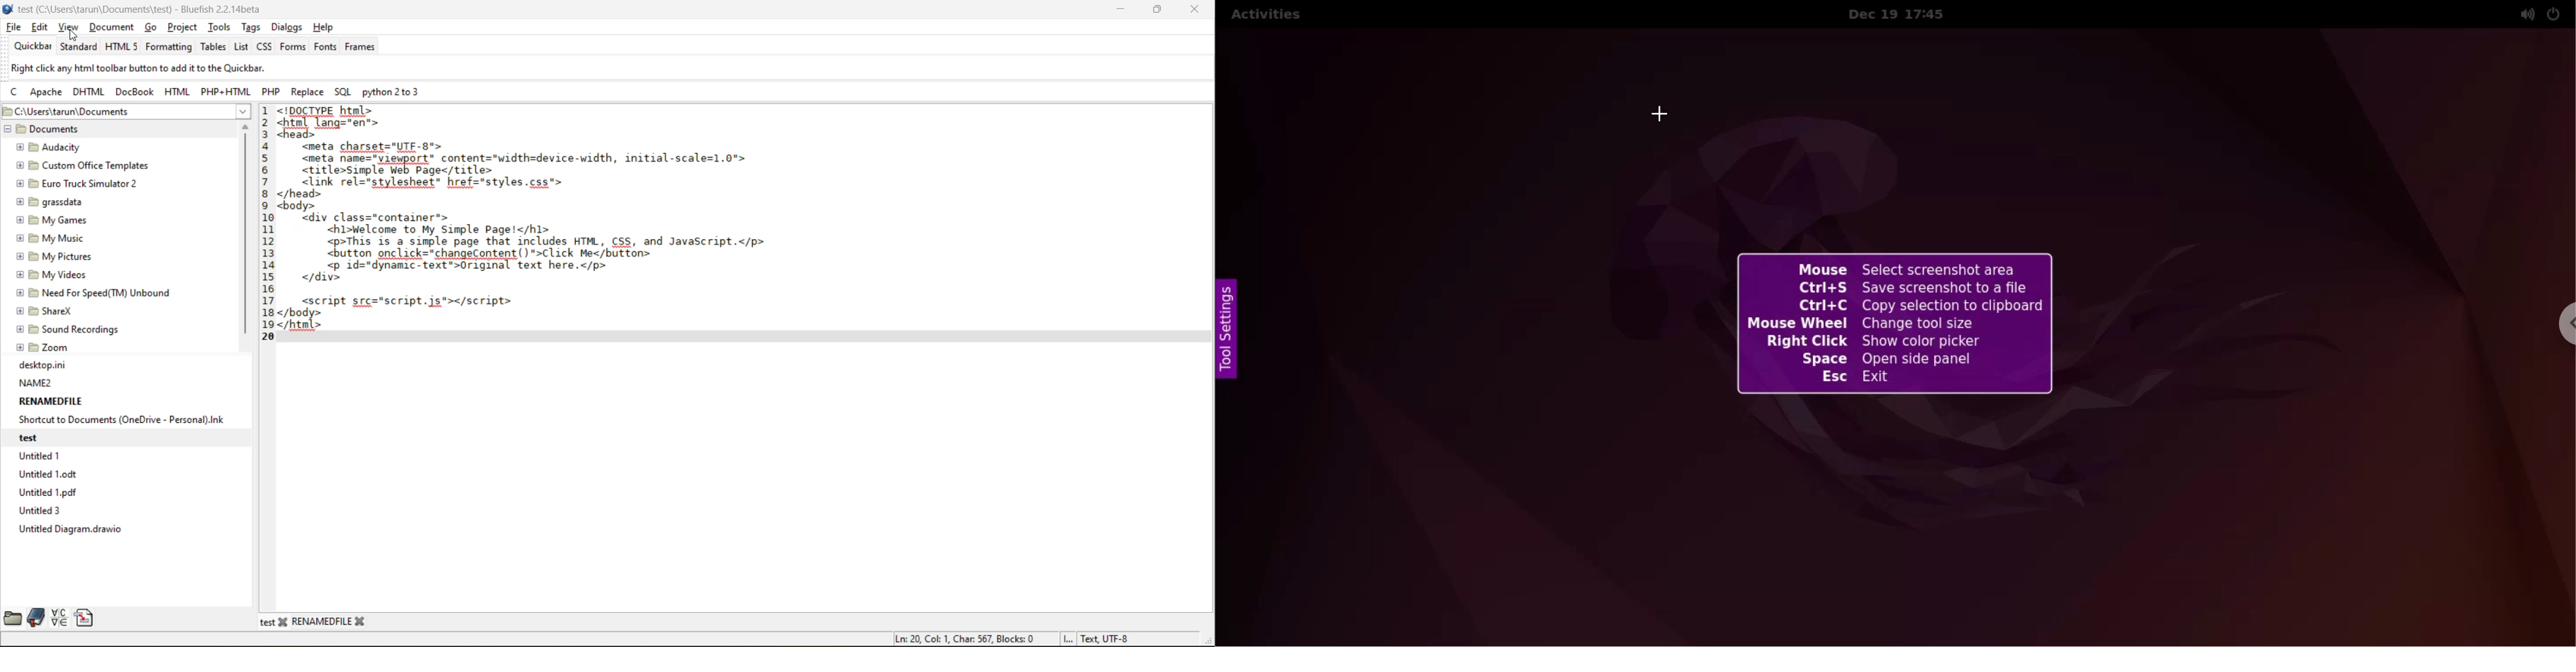  I want to click on ® FB My Music, so click(50, 239).